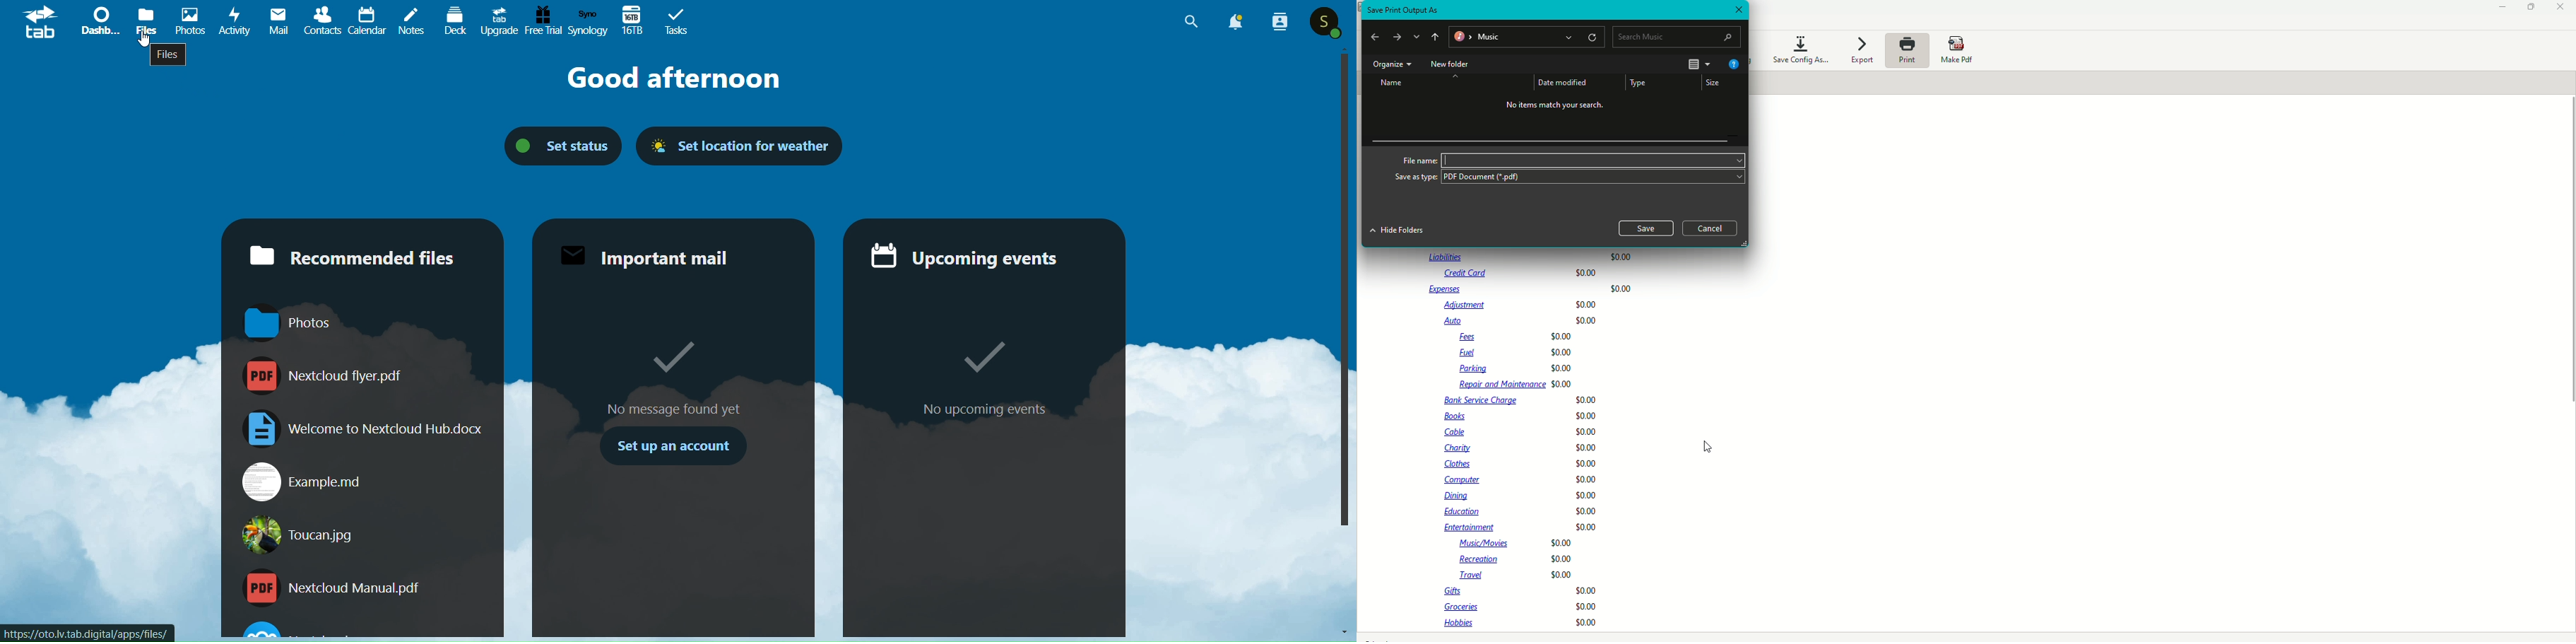 The image size is (2576, 644). What do you see at coordinates (673, 79) in the screenshot?
I see `good afternoon` at bounding box center [673, 79].